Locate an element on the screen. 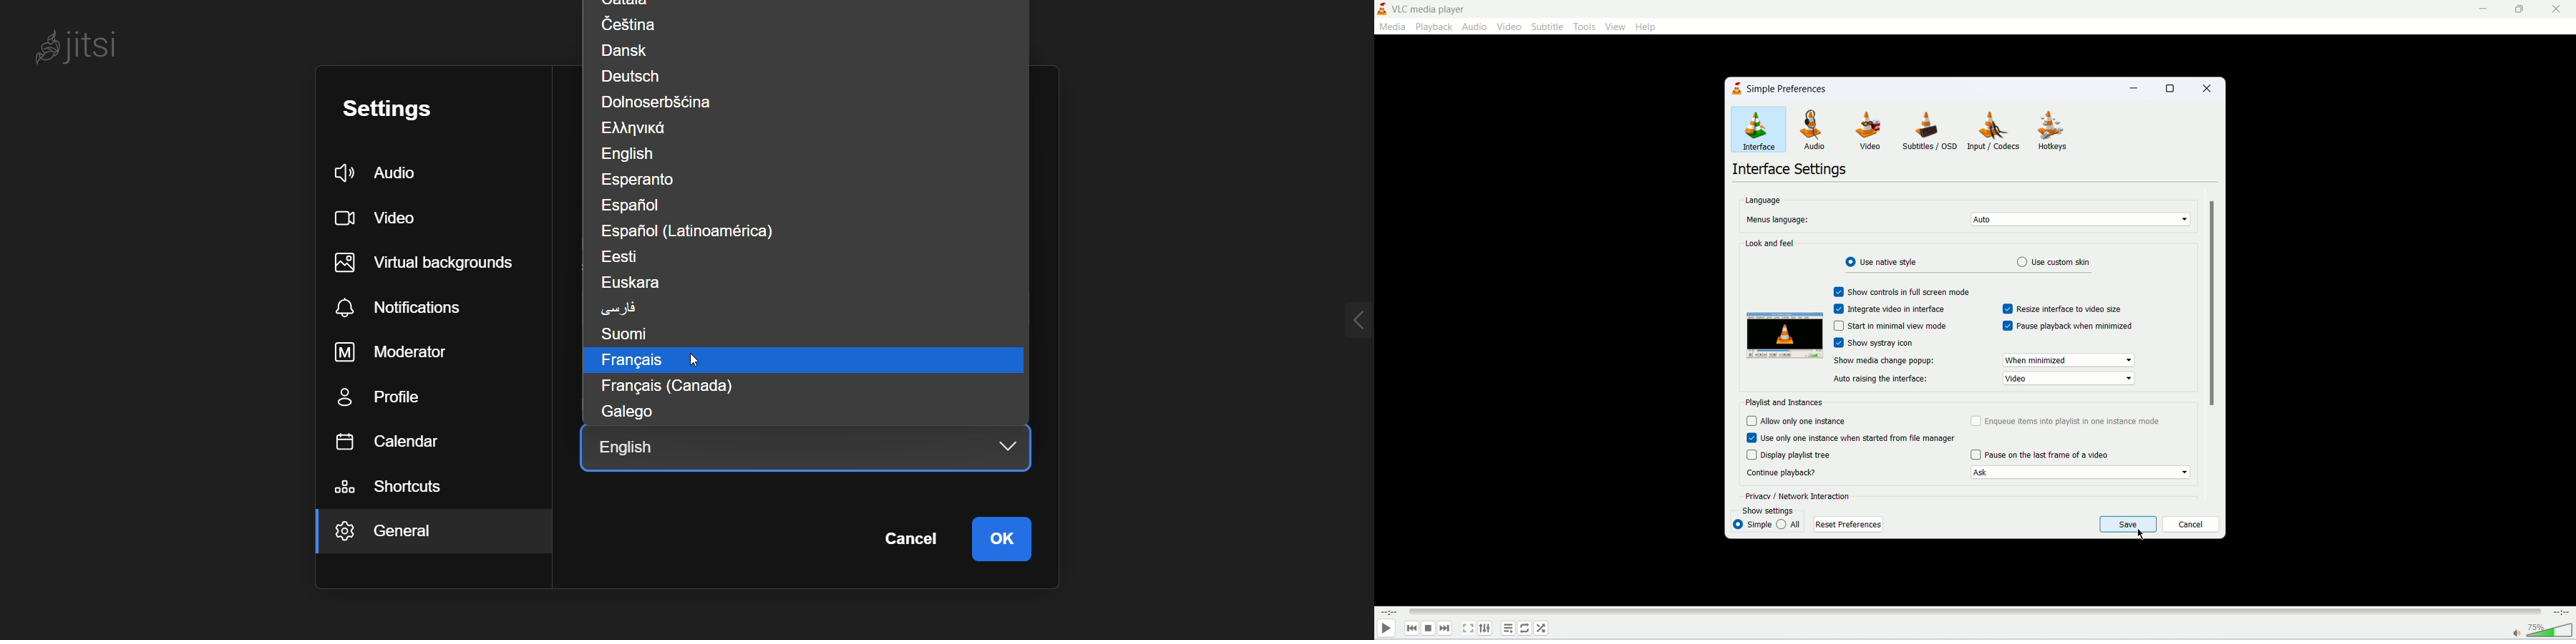 This screenshot has width=2576, height=644. simple is located at coordinates (1752, 525).